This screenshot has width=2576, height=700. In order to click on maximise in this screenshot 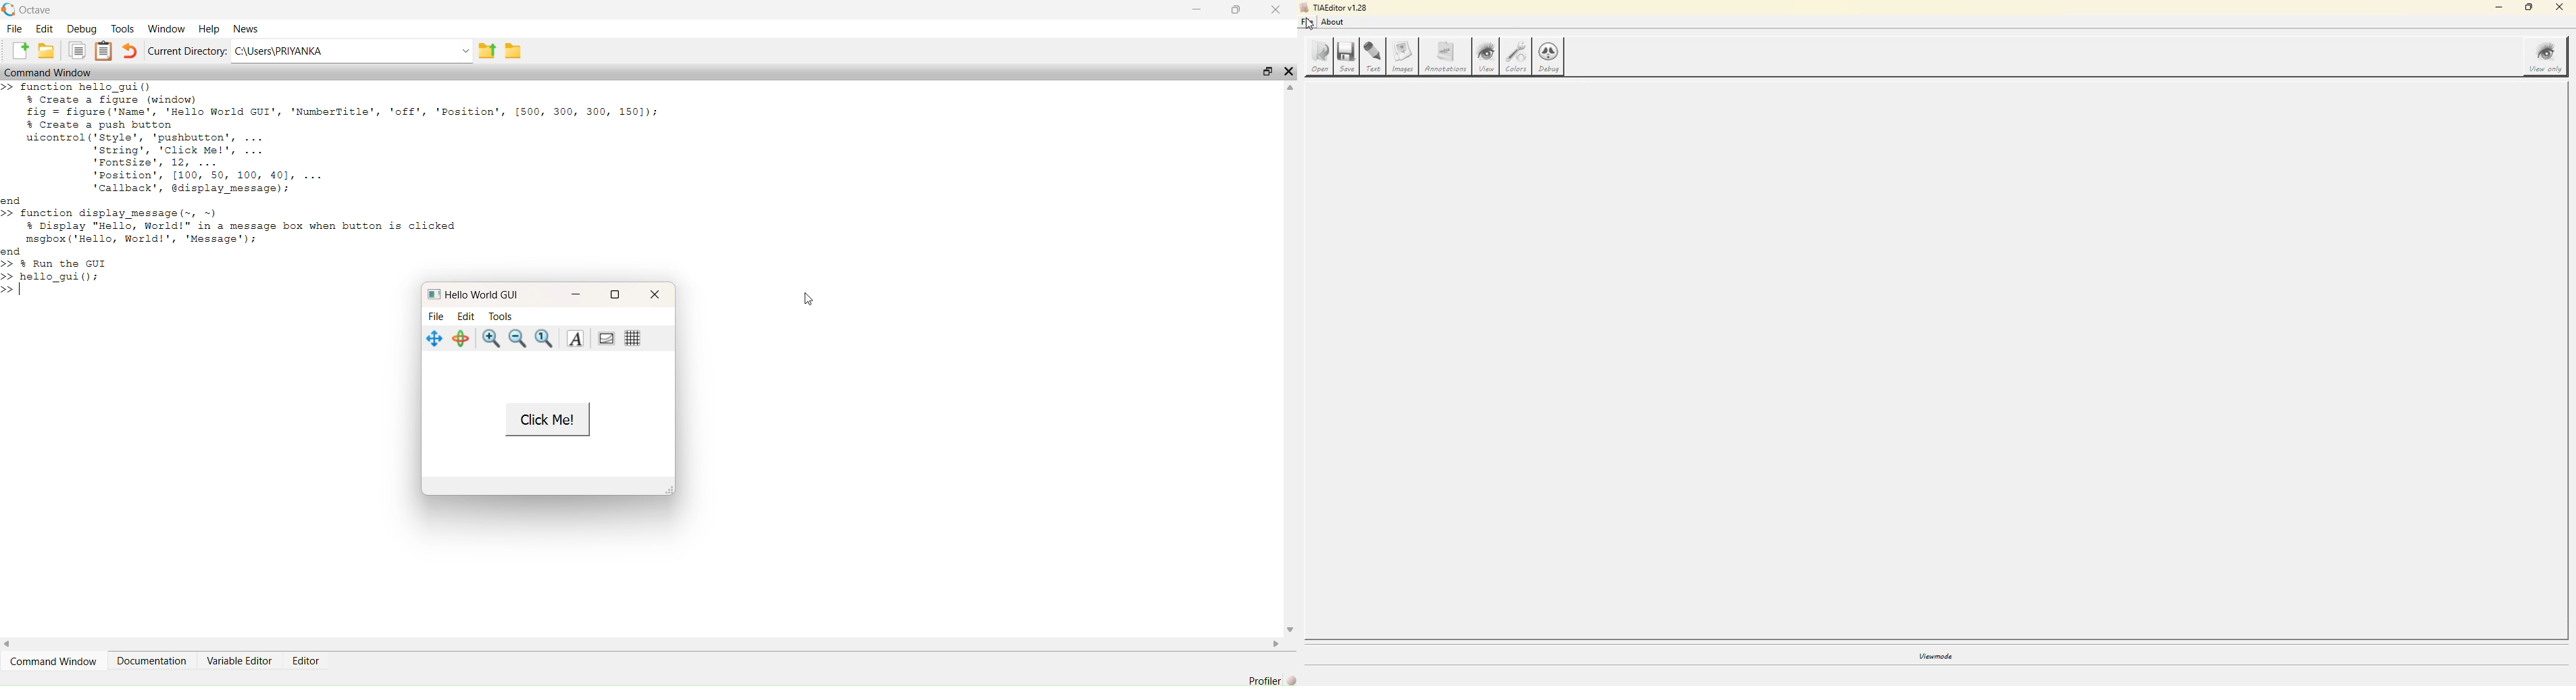, I will do `click(1238, 11)`.